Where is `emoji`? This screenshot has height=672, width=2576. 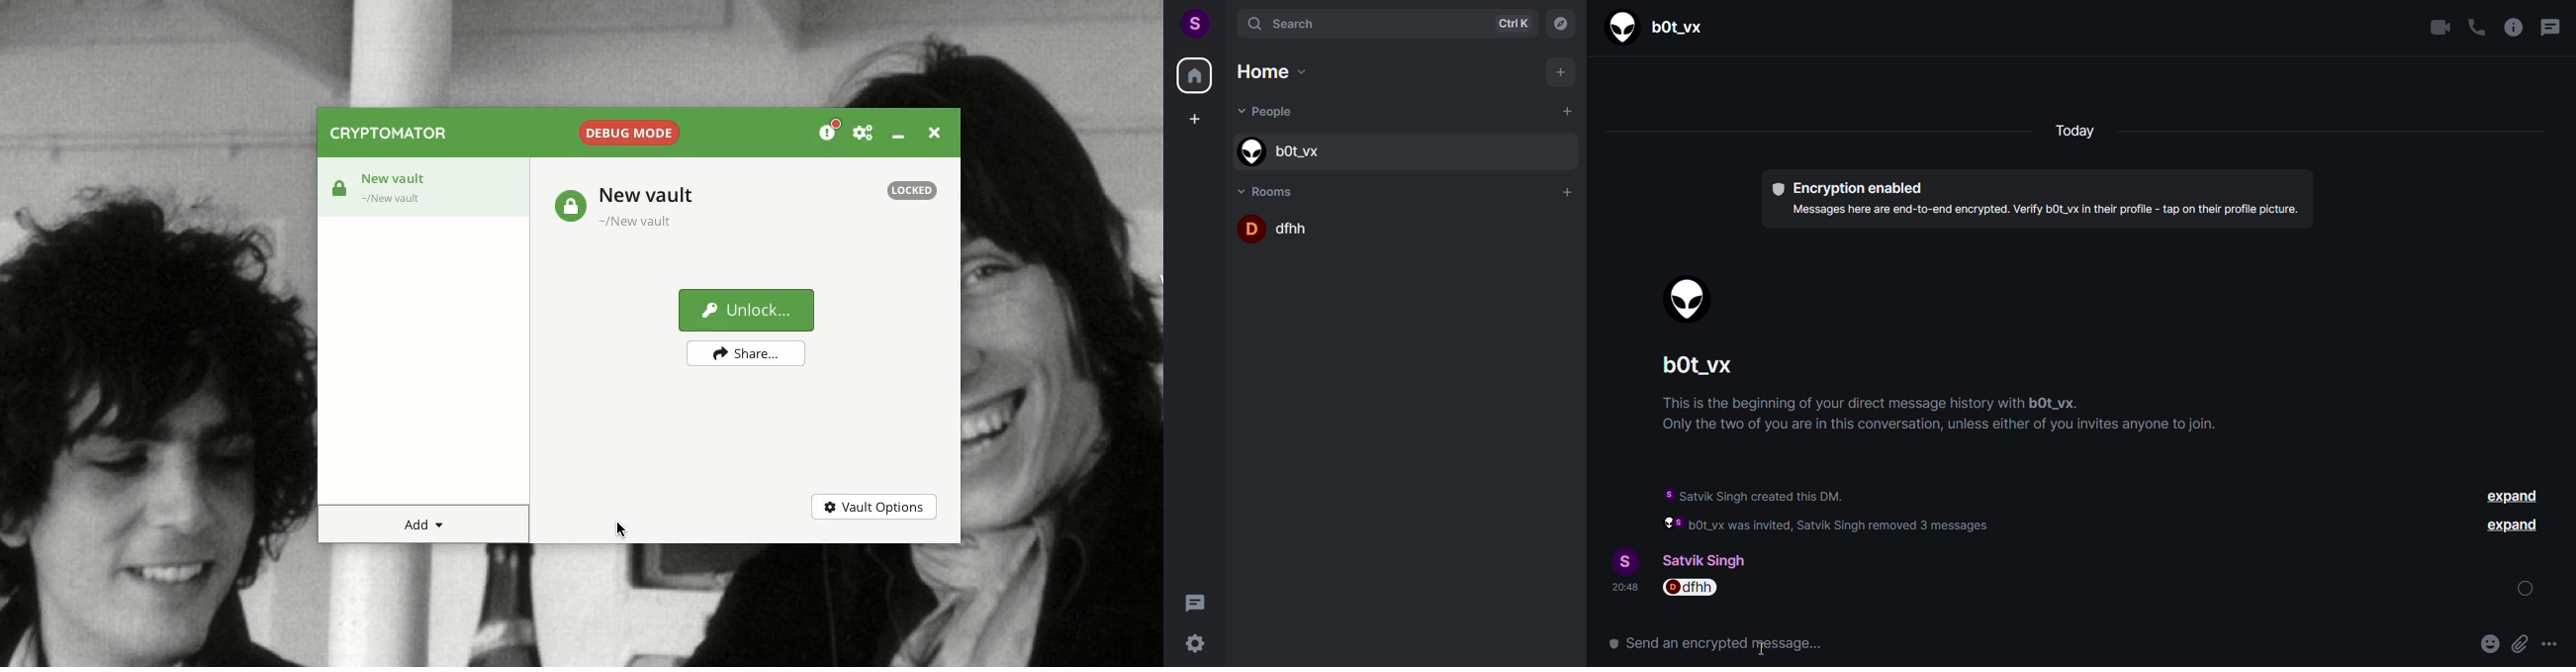 emoji is located at coordinates (2456, 644).